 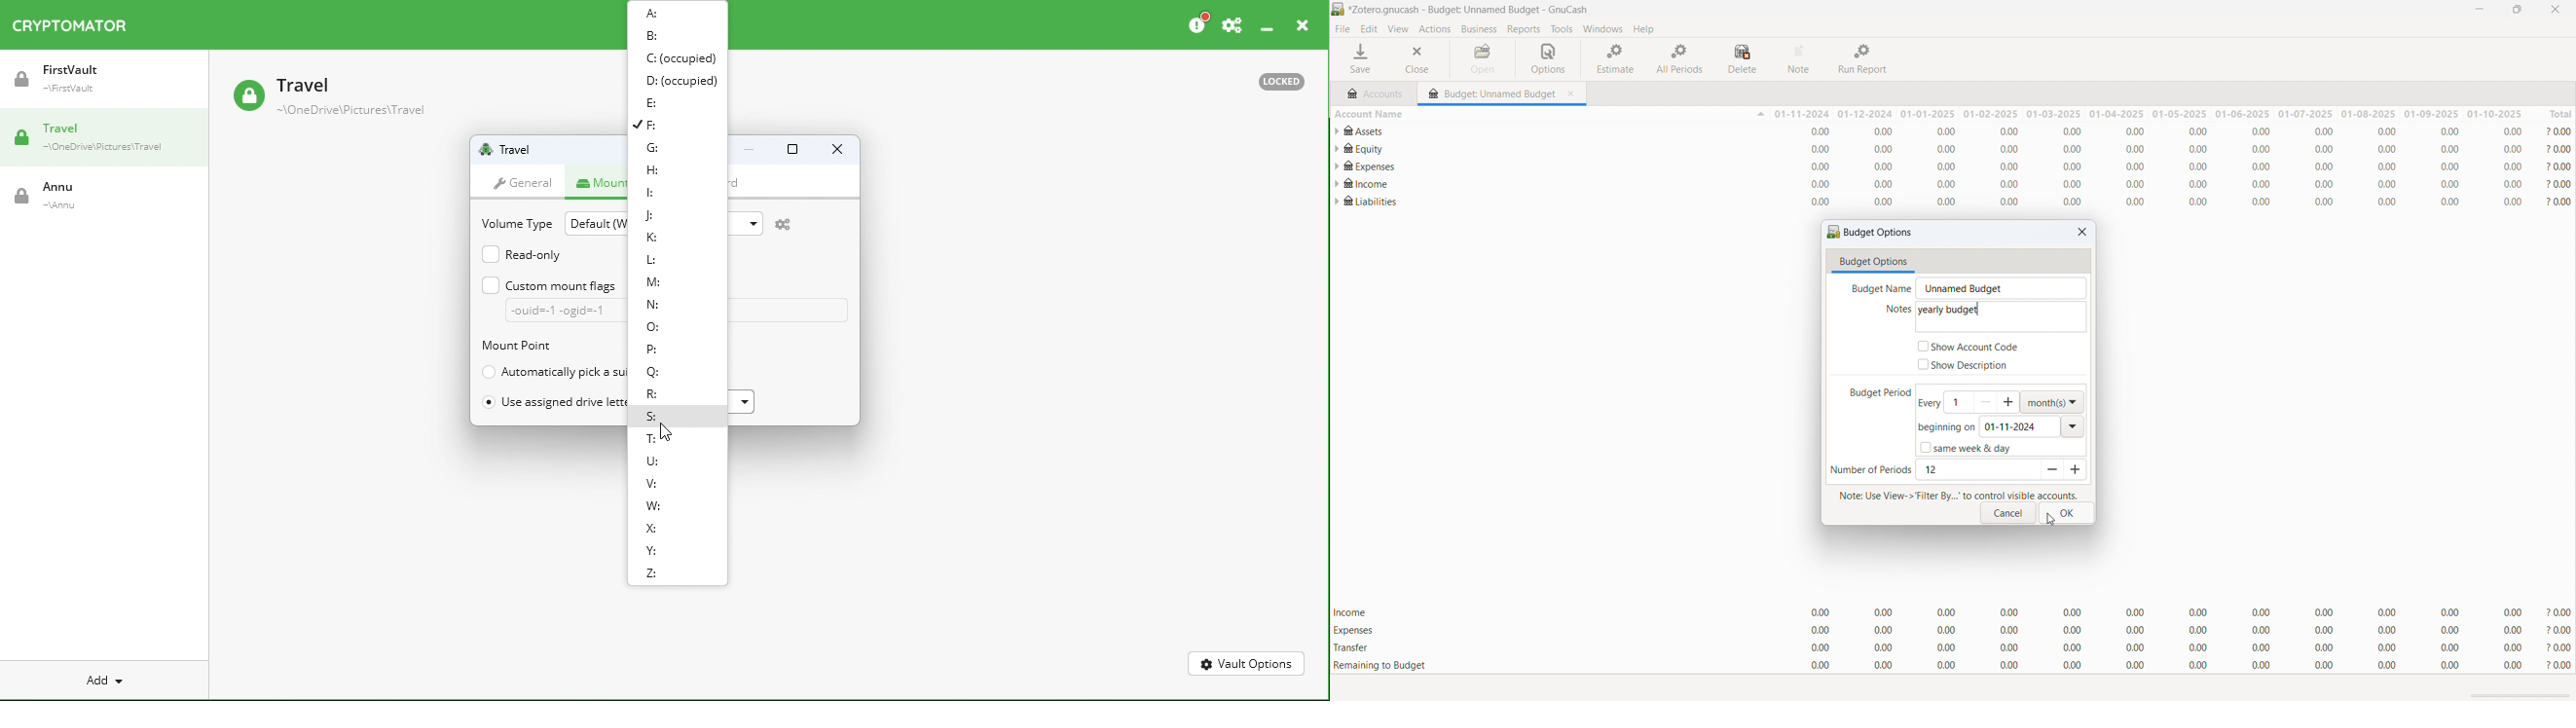 What do you see at coordinates (1549, 113) in the screenshot?
I see `sort by account name` at bounding box center [1549, 113].